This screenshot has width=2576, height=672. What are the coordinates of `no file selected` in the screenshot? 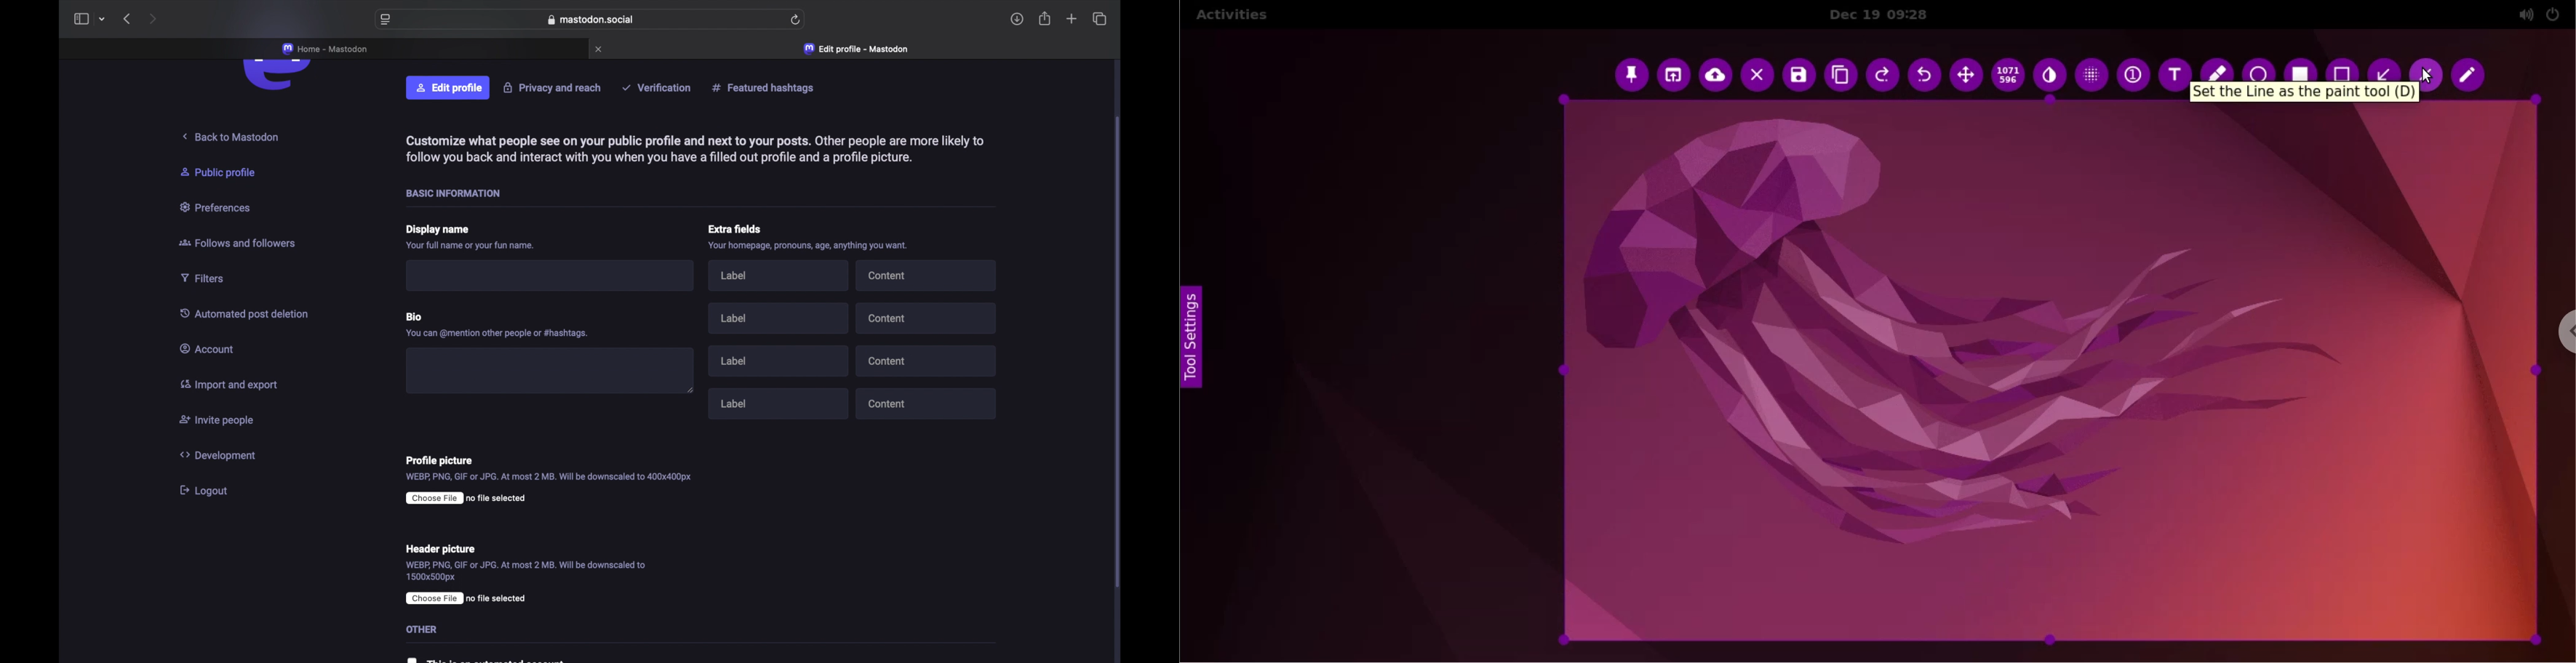 It's located at (497, 599).